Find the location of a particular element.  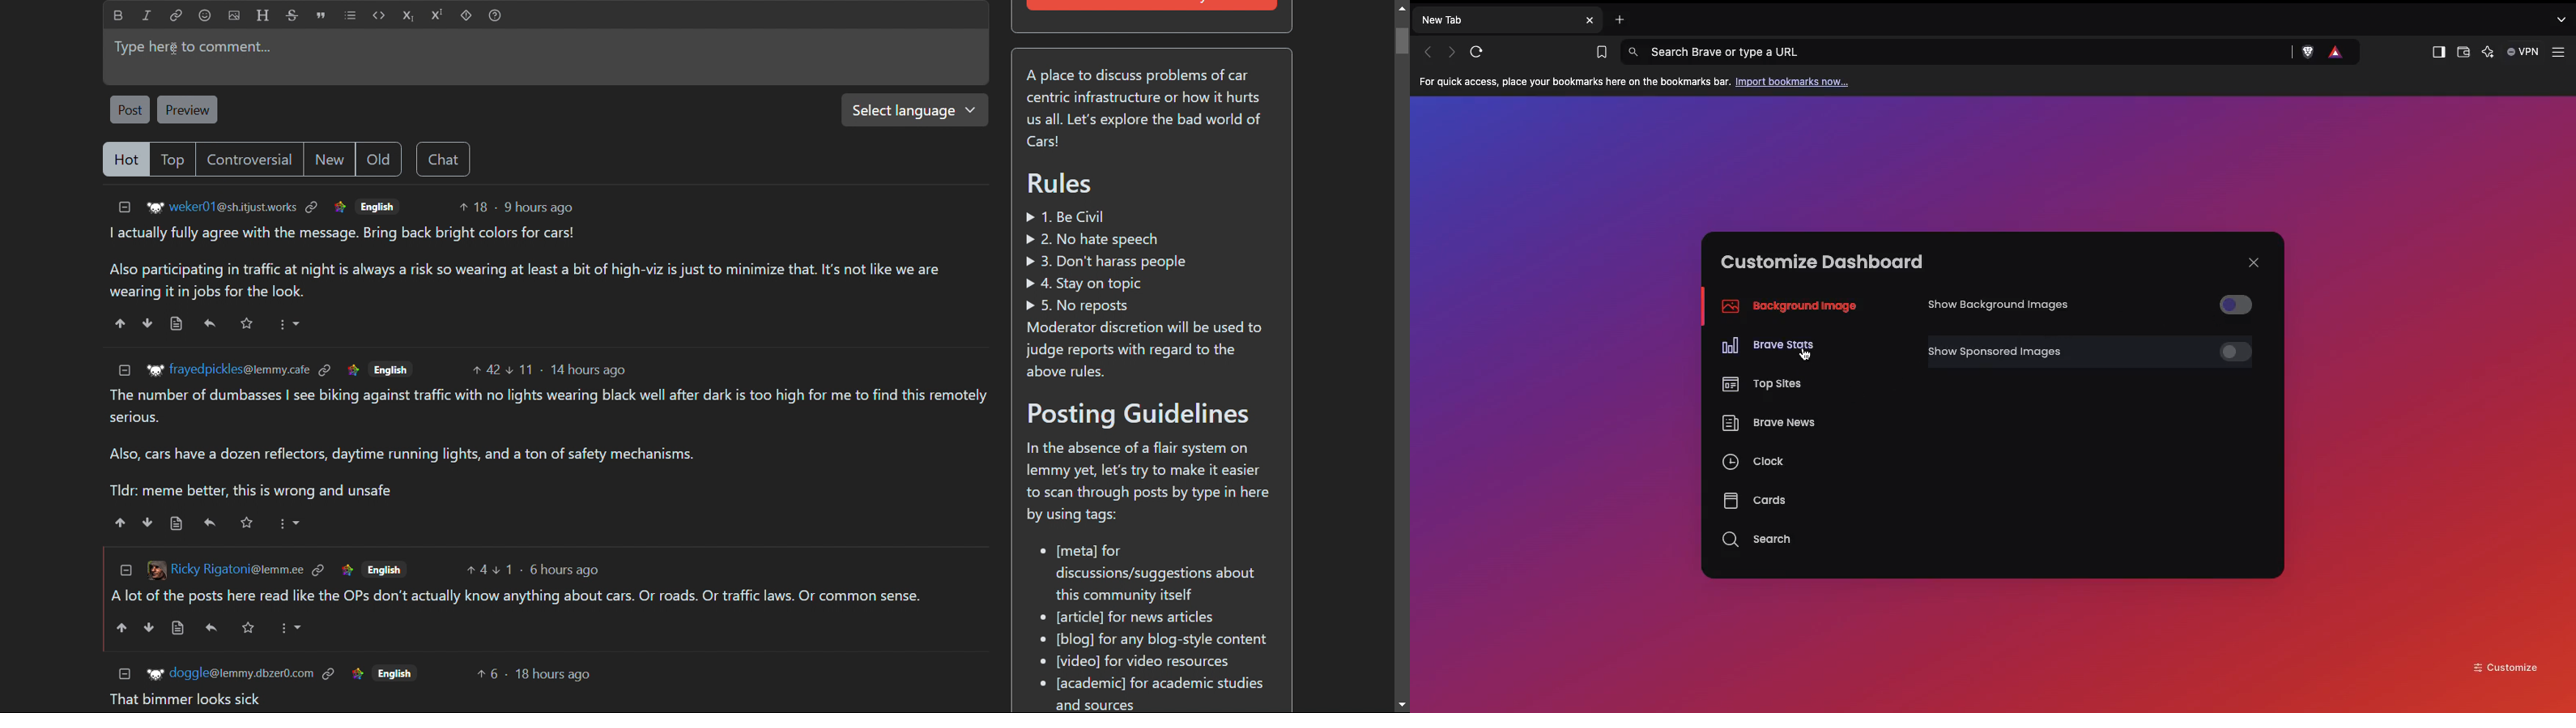

9 hours ago is located at coordinates (538, 207).